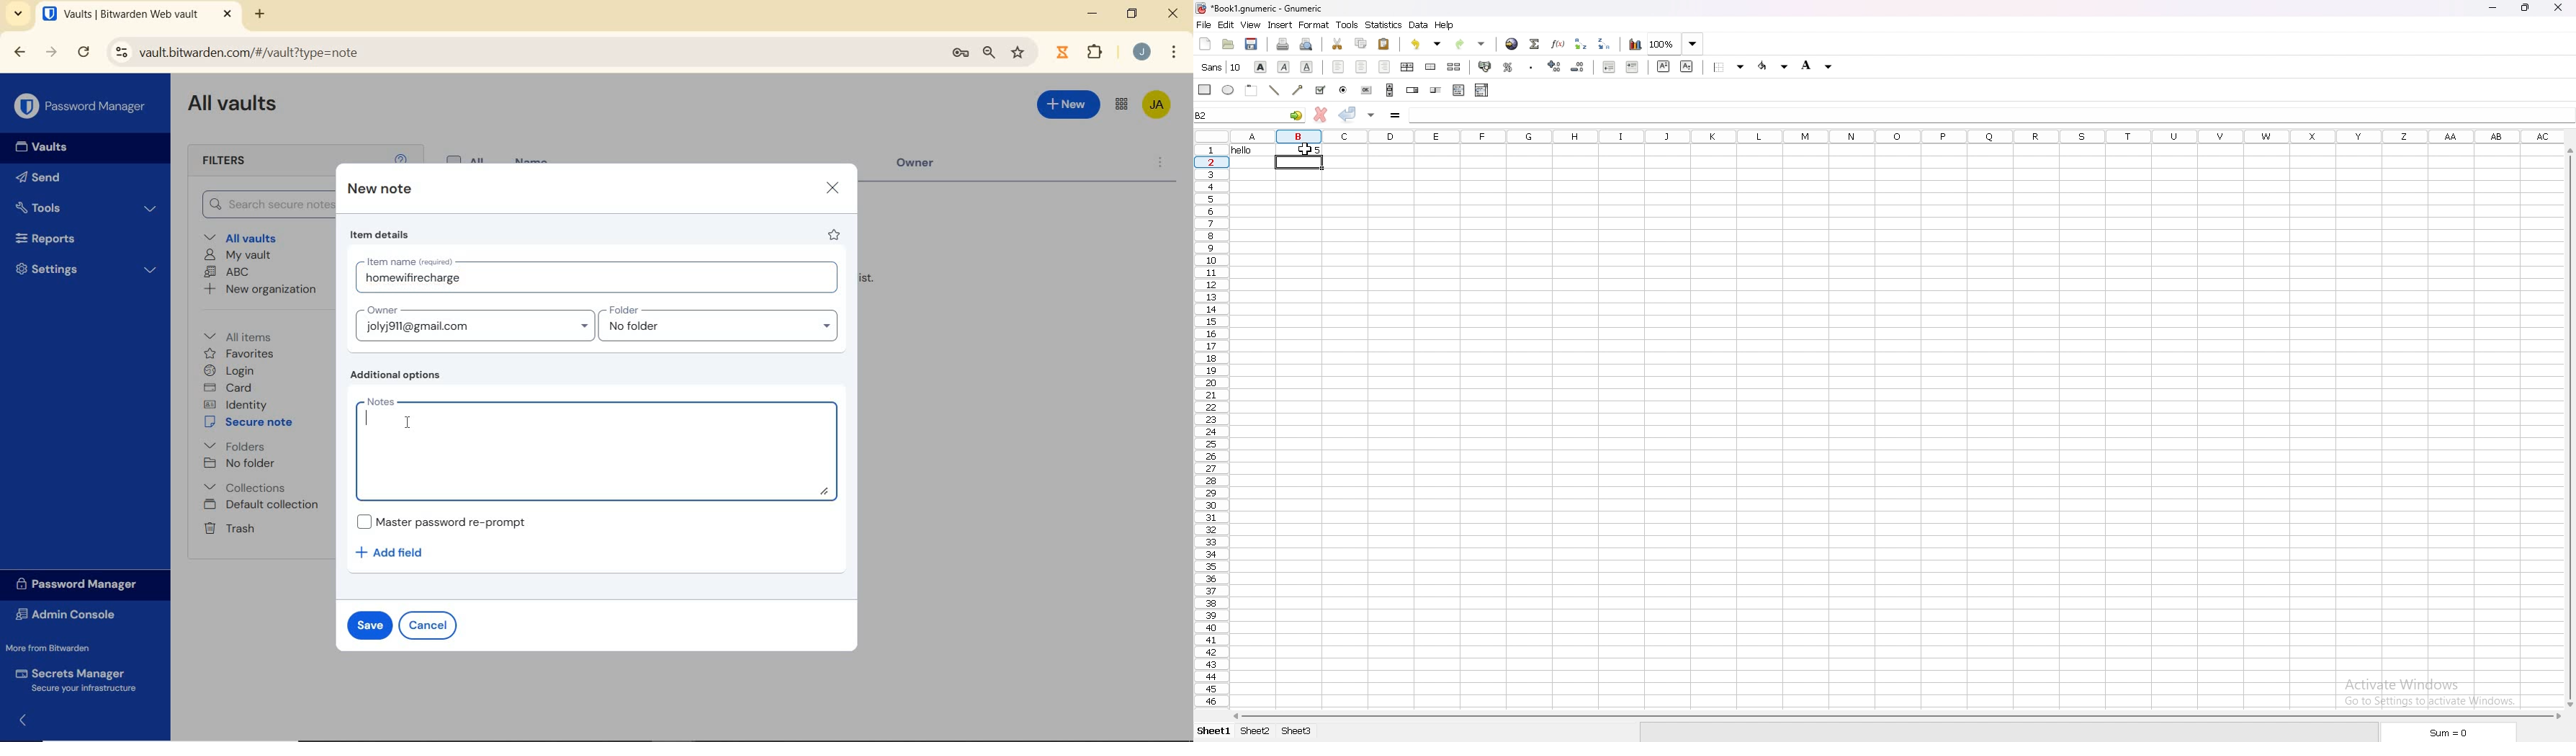  Describe the element at coordinates (1408, 68) in the screenshot. I see `center horizontal` at that location.